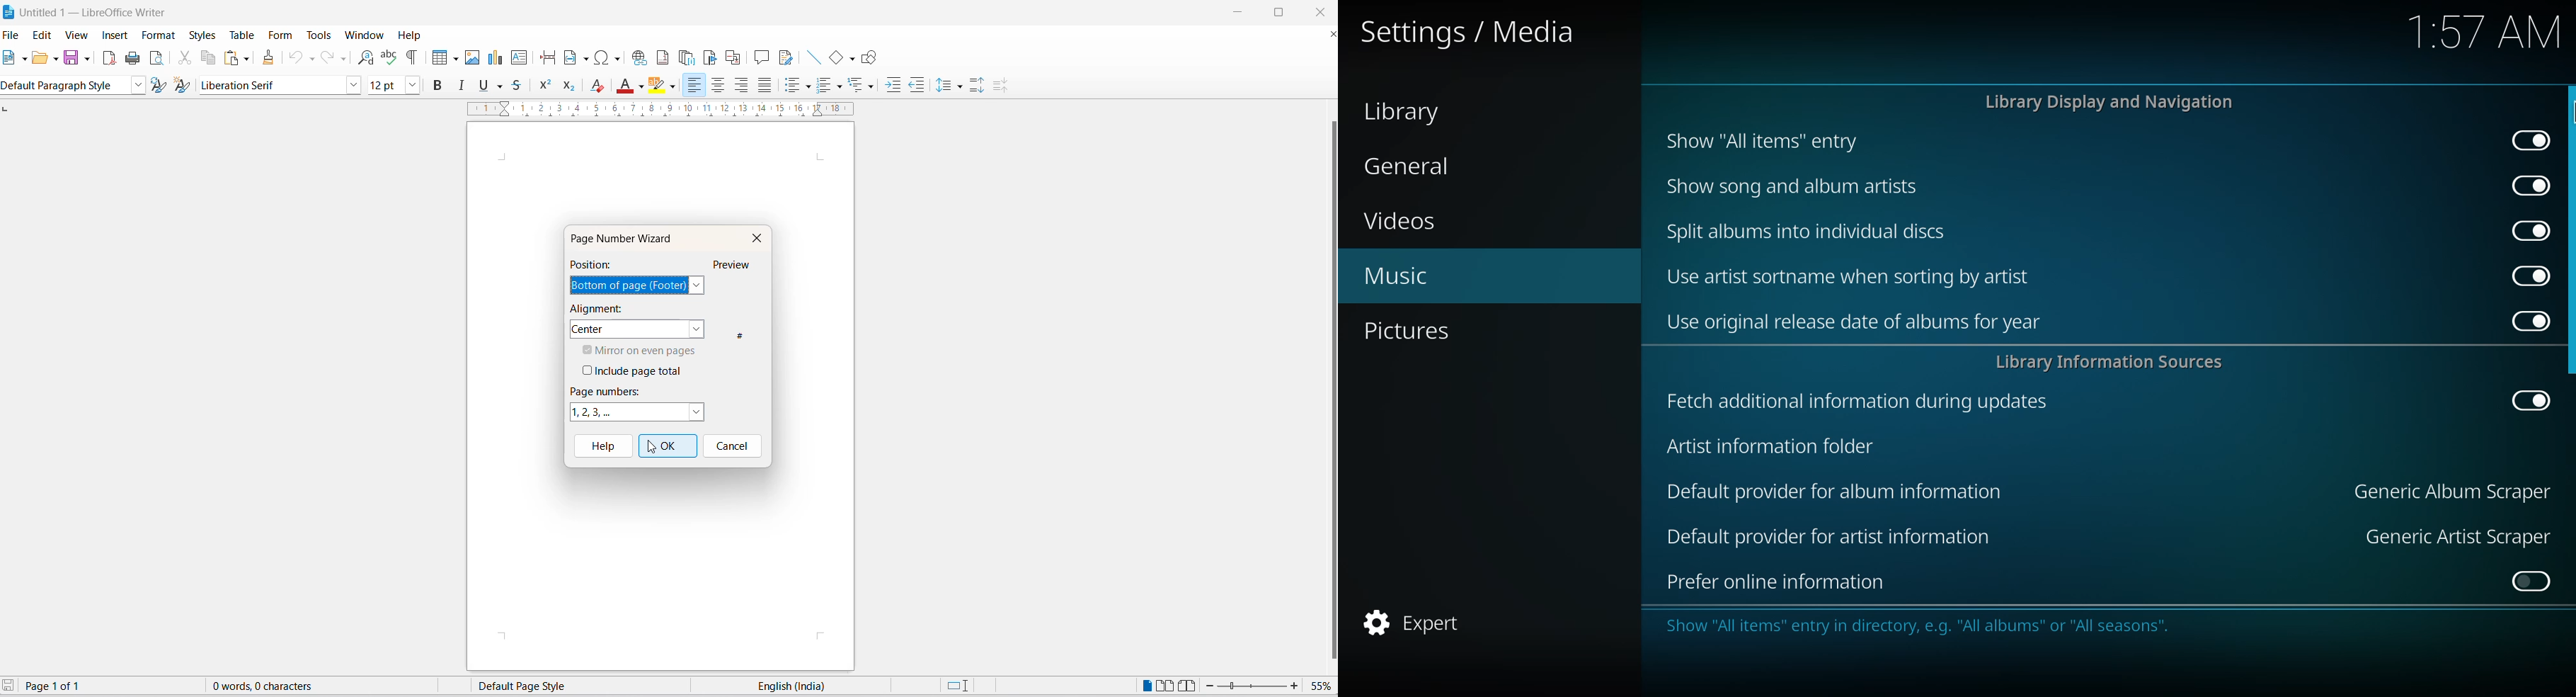 The width and height of the screenshot is (2576, 700). Describe the element at coordinates (956, 686) in the screenshot. I see `selection style` at that location.